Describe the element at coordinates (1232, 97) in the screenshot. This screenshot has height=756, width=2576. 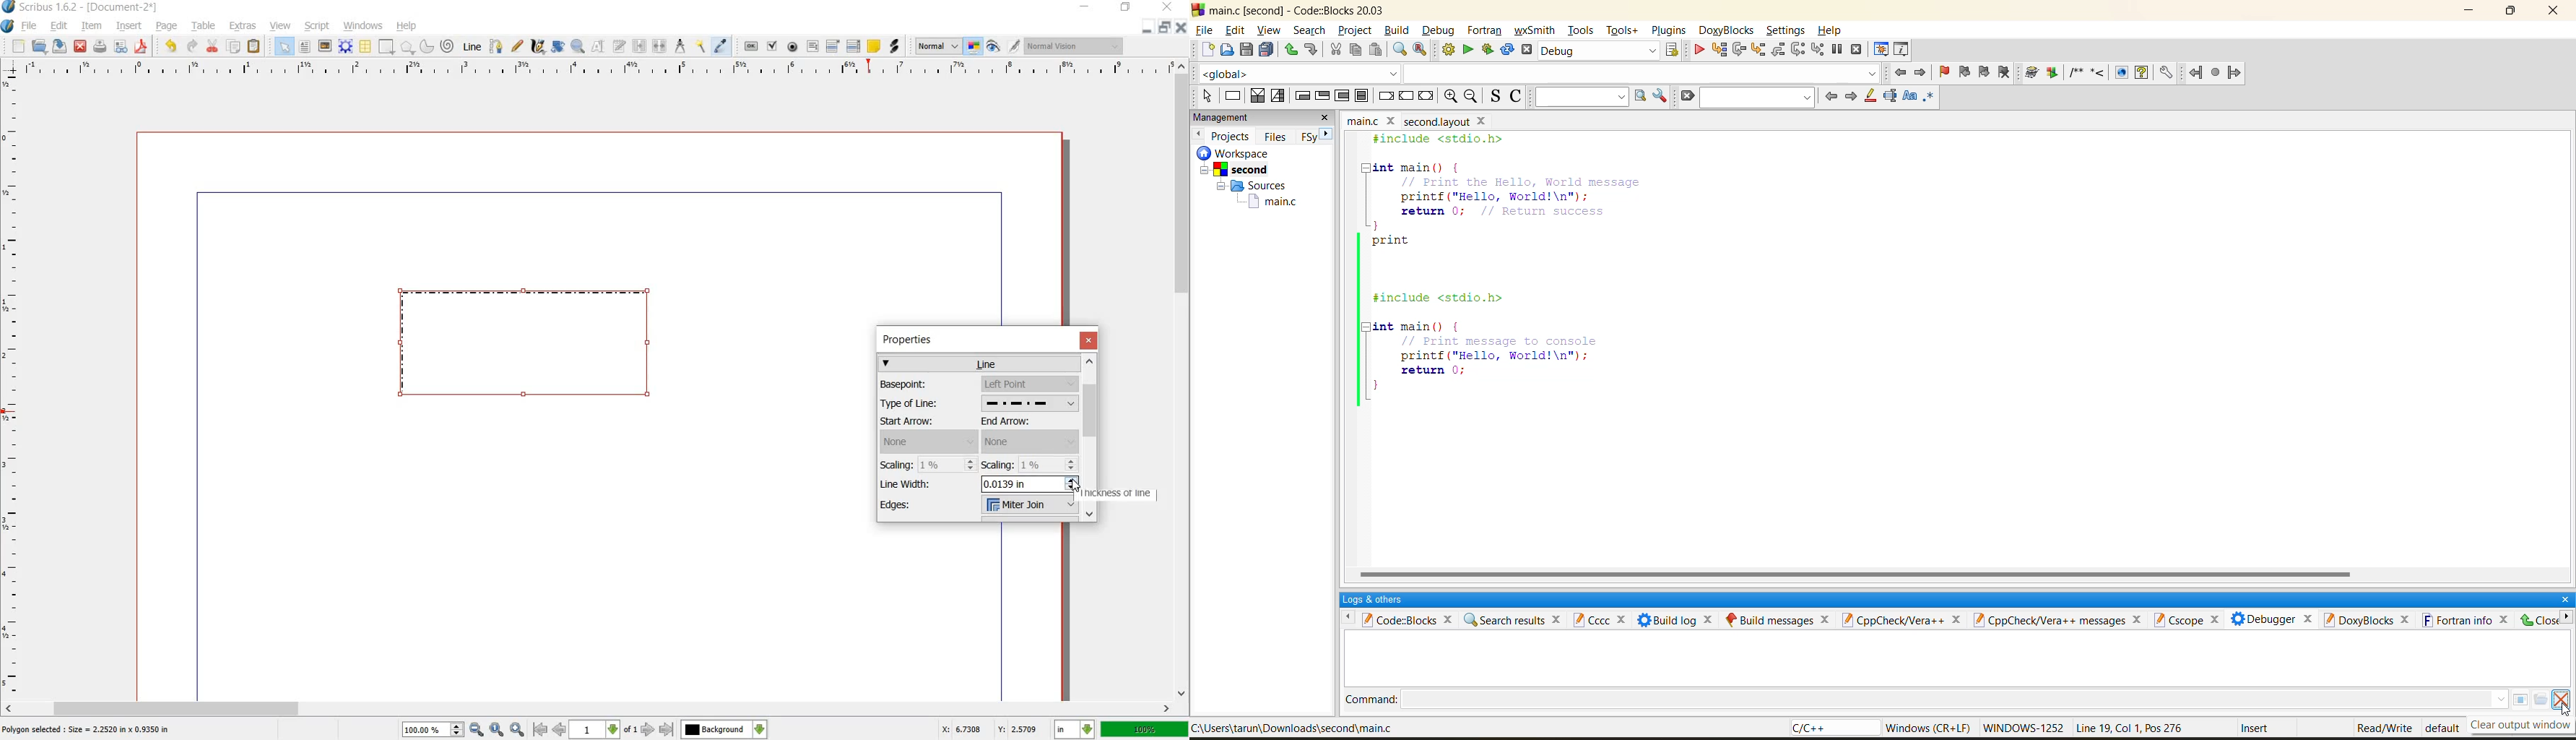
I see `instruction` at that location.